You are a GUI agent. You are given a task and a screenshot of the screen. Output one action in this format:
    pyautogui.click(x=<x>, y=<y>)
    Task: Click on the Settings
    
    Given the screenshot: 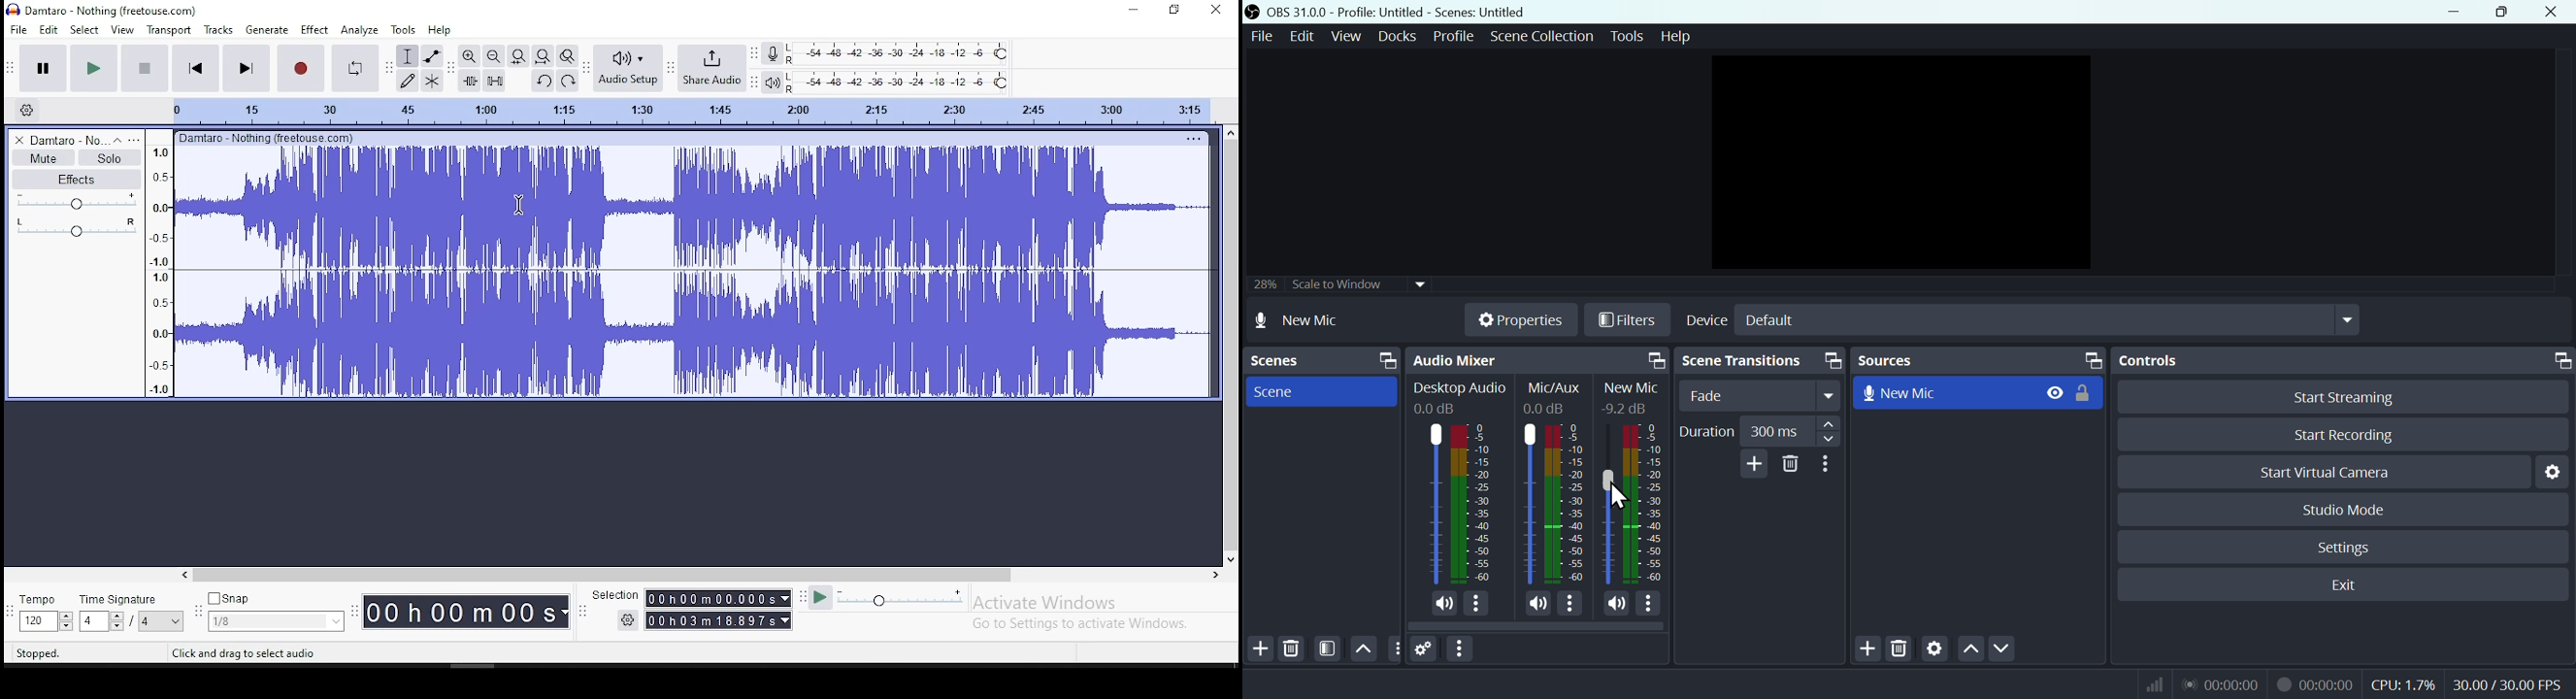 What is the action you would take?
    pyautogui.click(x=2557, y=471)
    